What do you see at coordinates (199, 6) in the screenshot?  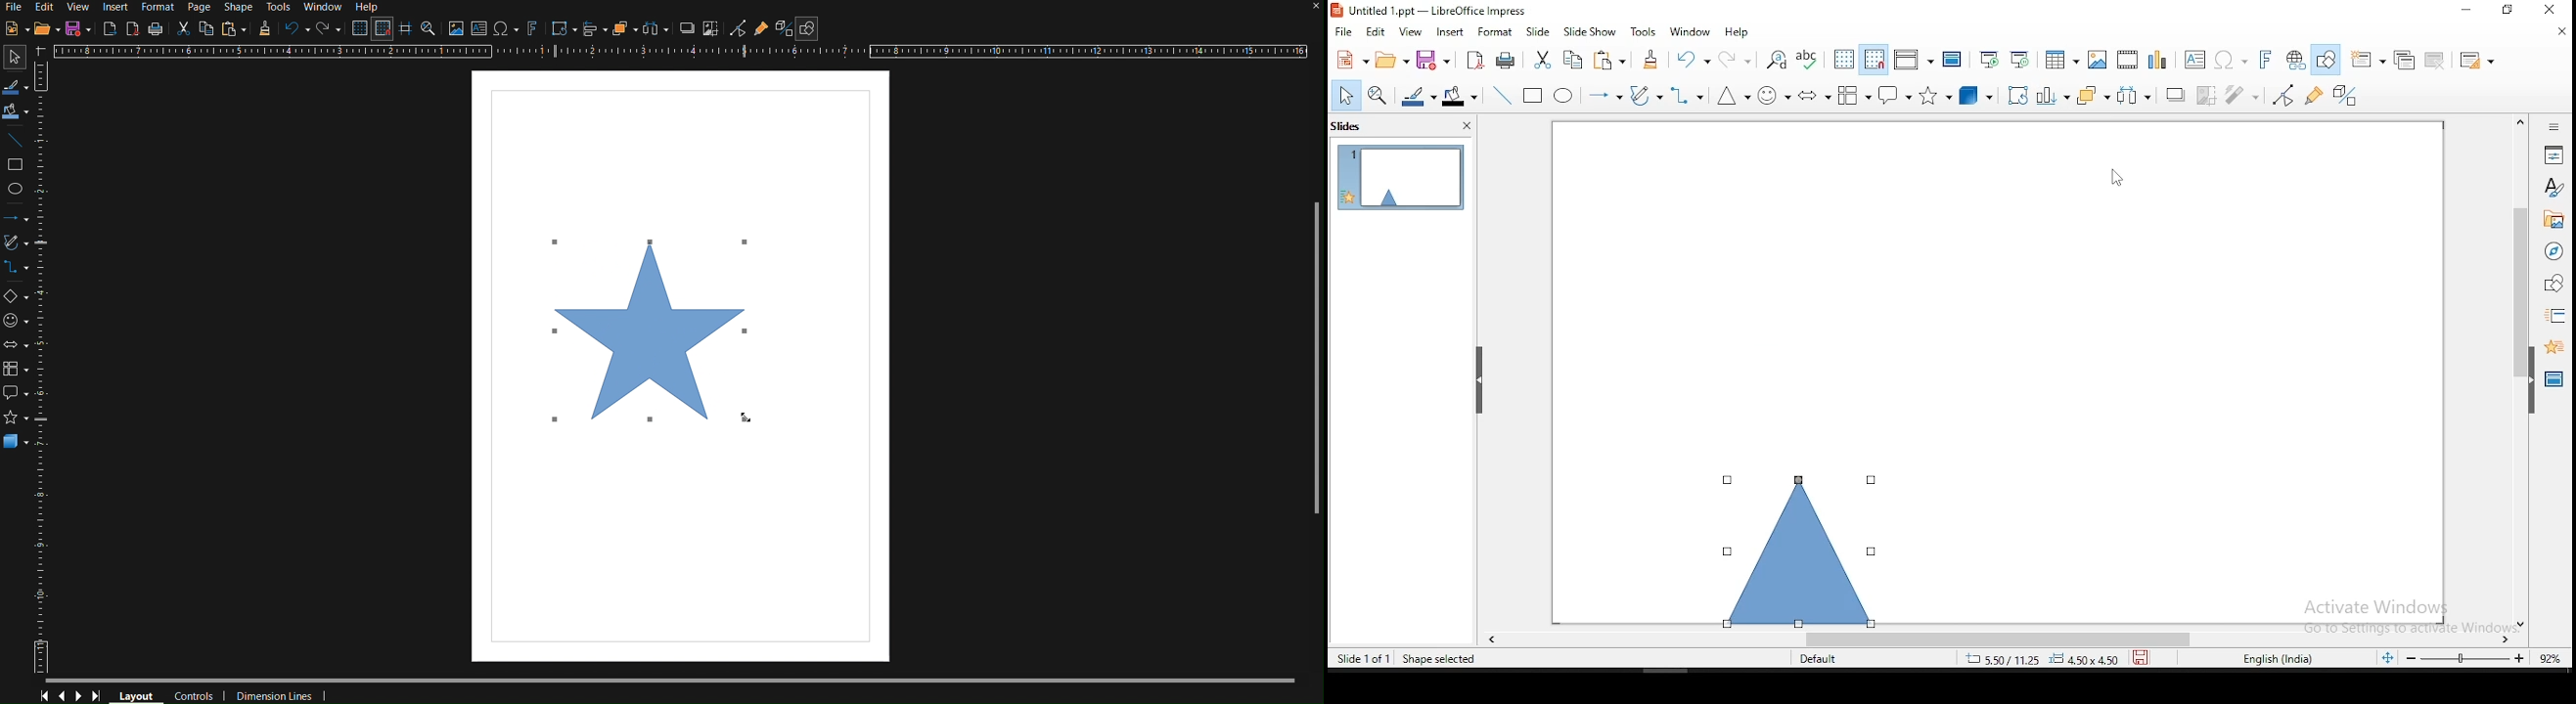 I see `Page` at bounding box center [199, 6].